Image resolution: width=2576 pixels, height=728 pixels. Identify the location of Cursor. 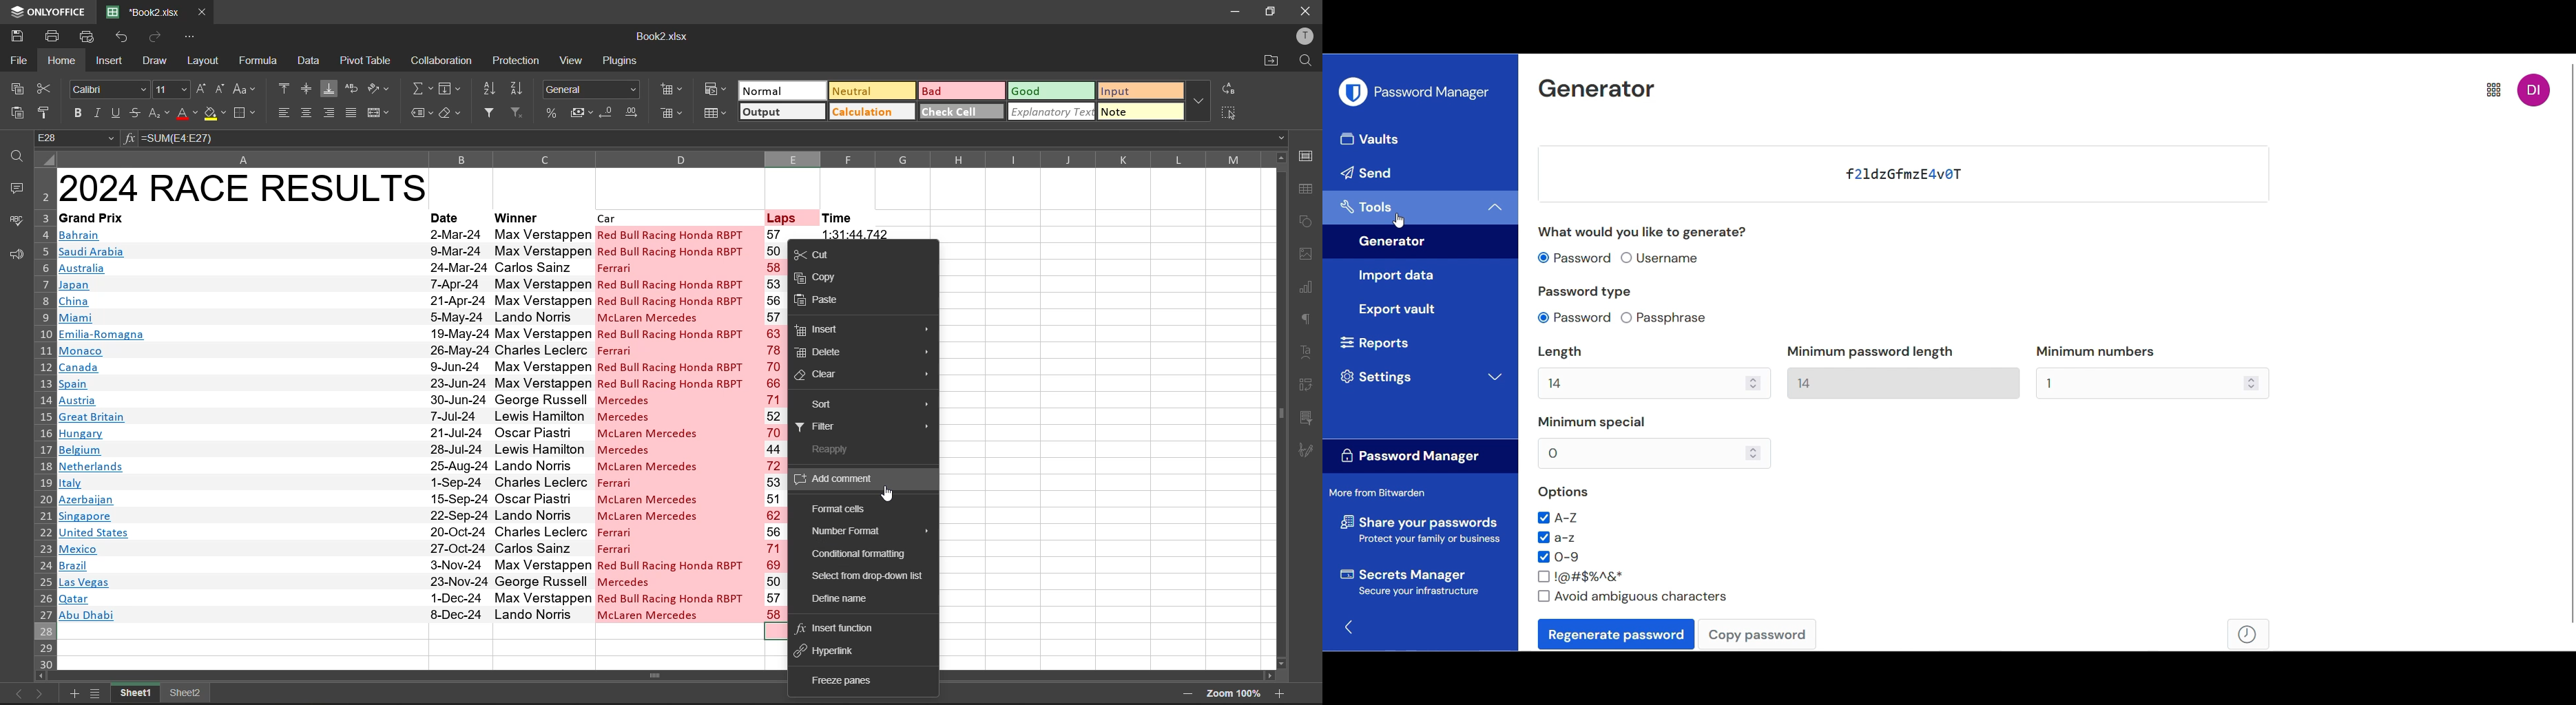
(1399, 221).